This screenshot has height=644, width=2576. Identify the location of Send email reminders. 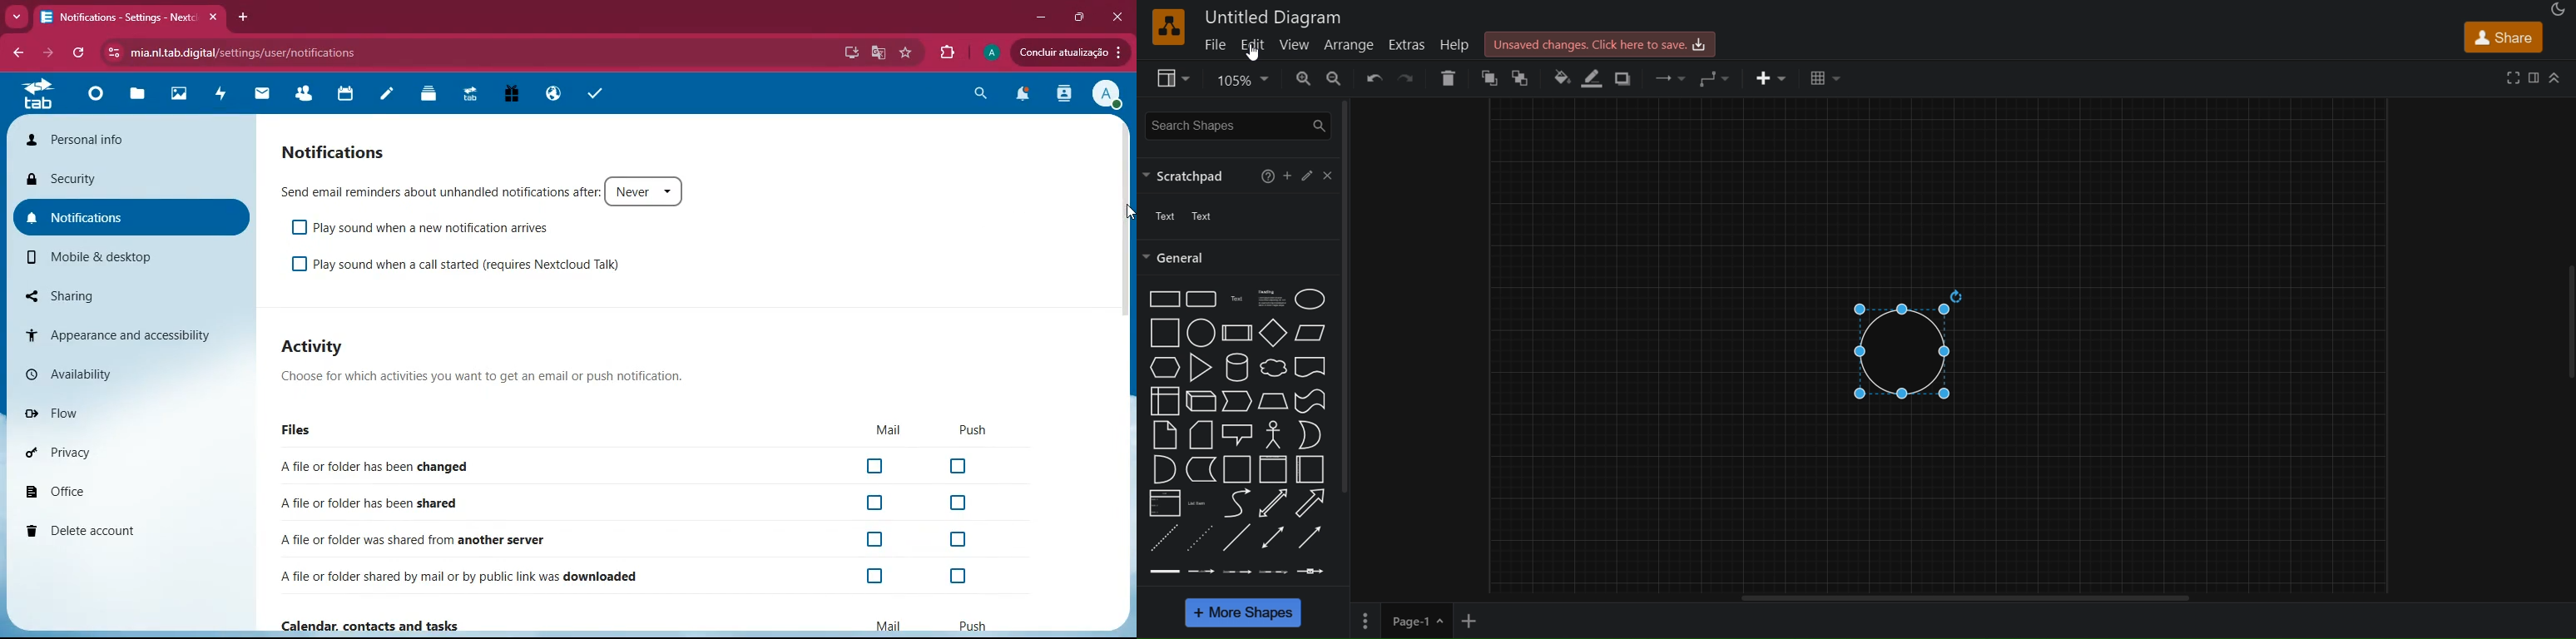
(486, 193).